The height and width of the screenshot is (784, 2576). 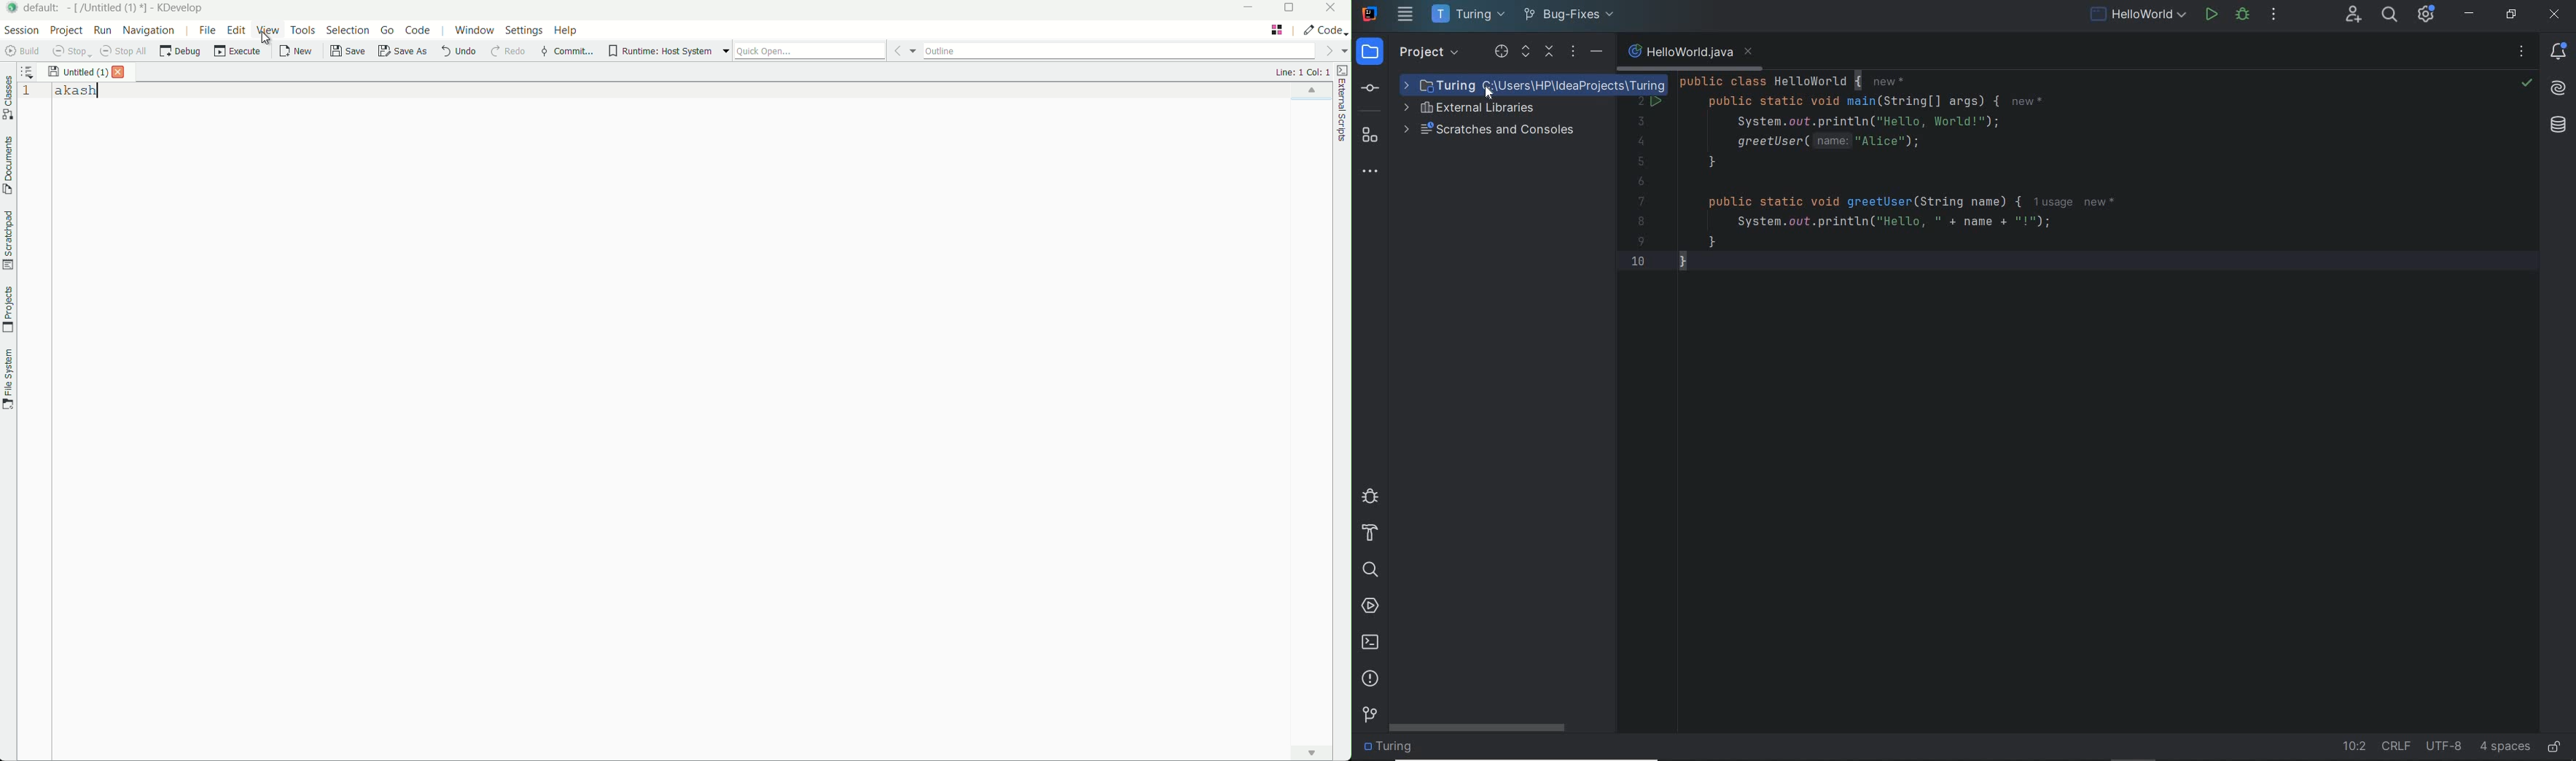 What do you see at coordinates (1642, 201) in the screenshot?
I see `7` at bounding box center [1642, 201].